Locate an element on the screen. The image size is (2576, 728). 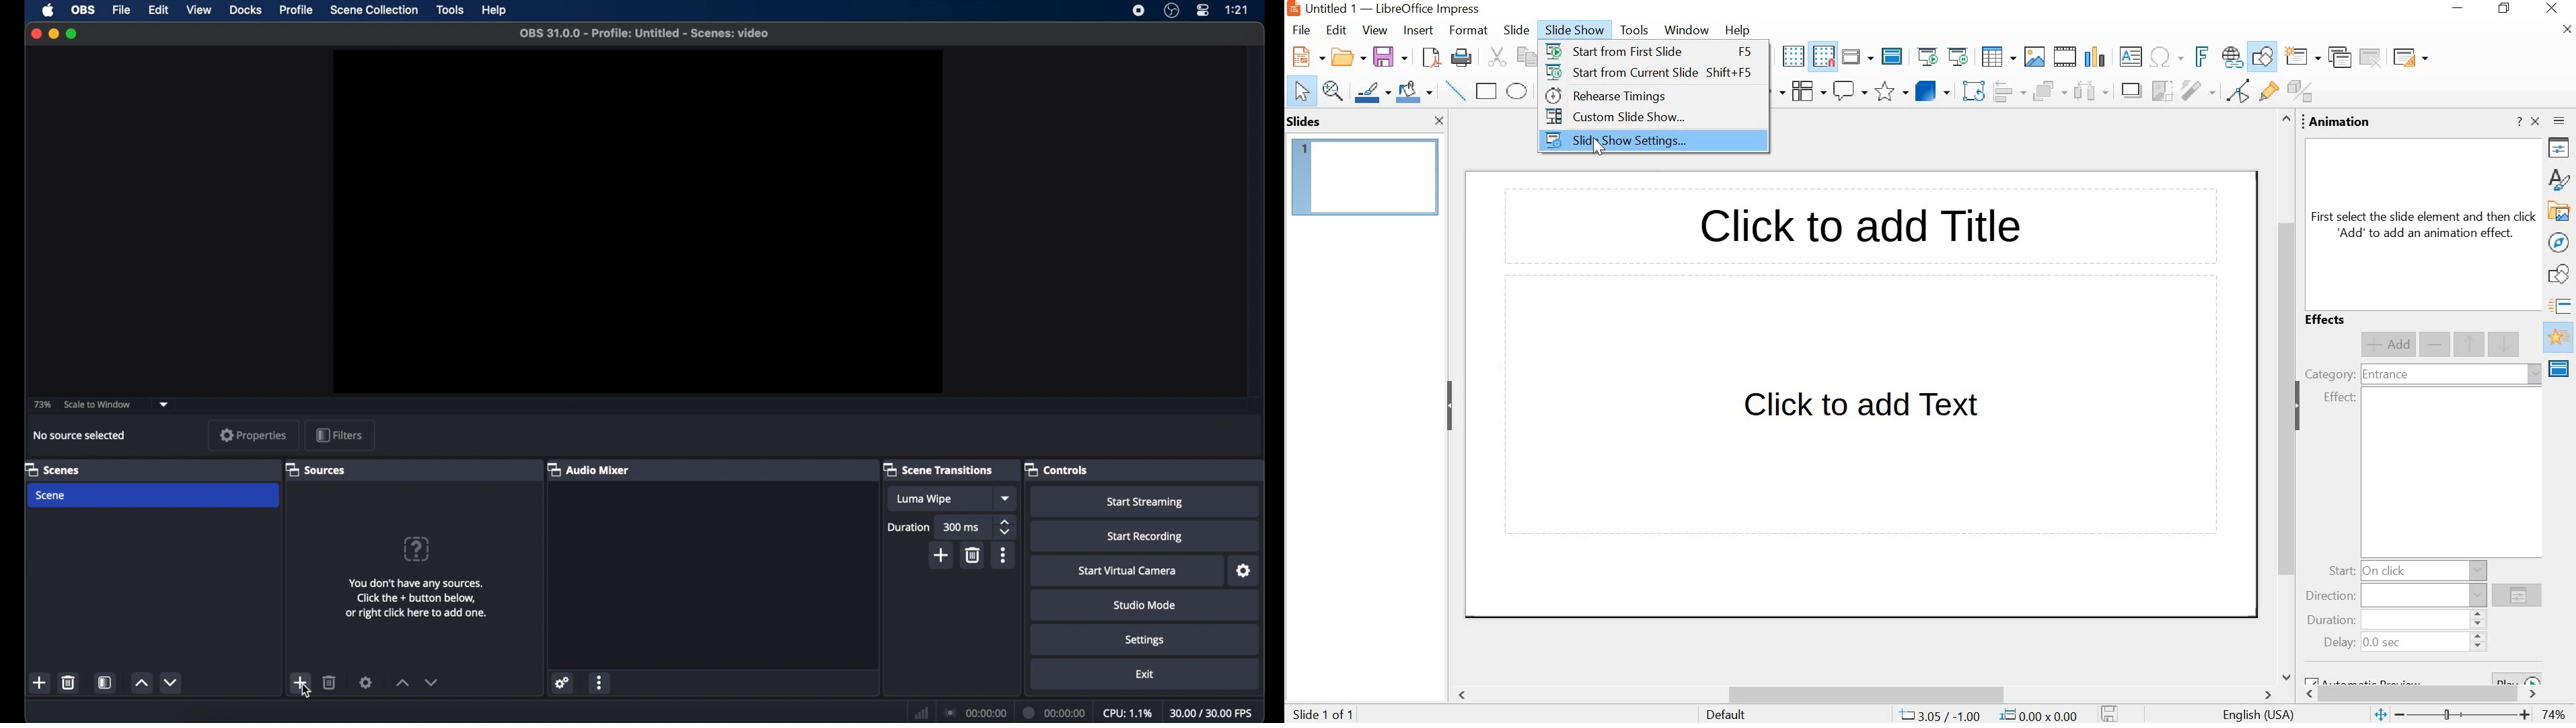
cursor is located at coordinates (1601, 147).